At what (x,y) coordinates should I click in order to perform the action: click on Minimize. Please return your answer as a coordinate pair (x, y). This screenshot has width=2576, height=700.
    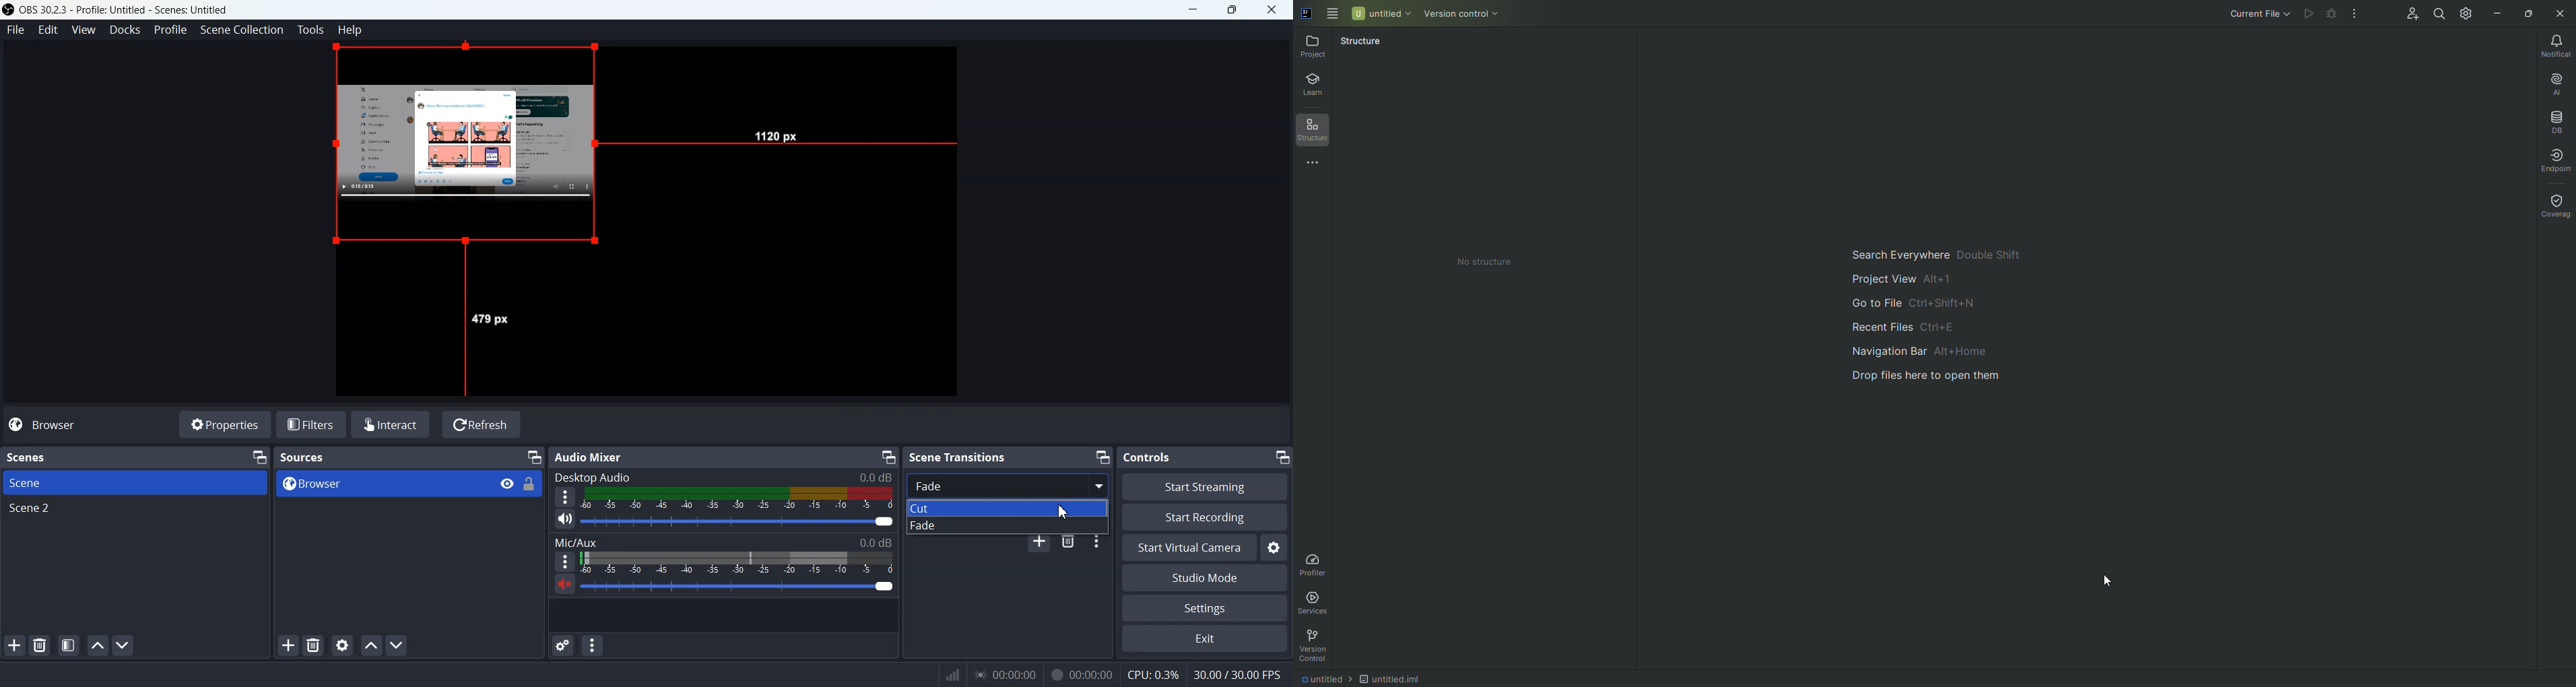
    Looking at the image, I should click on (535, 456).